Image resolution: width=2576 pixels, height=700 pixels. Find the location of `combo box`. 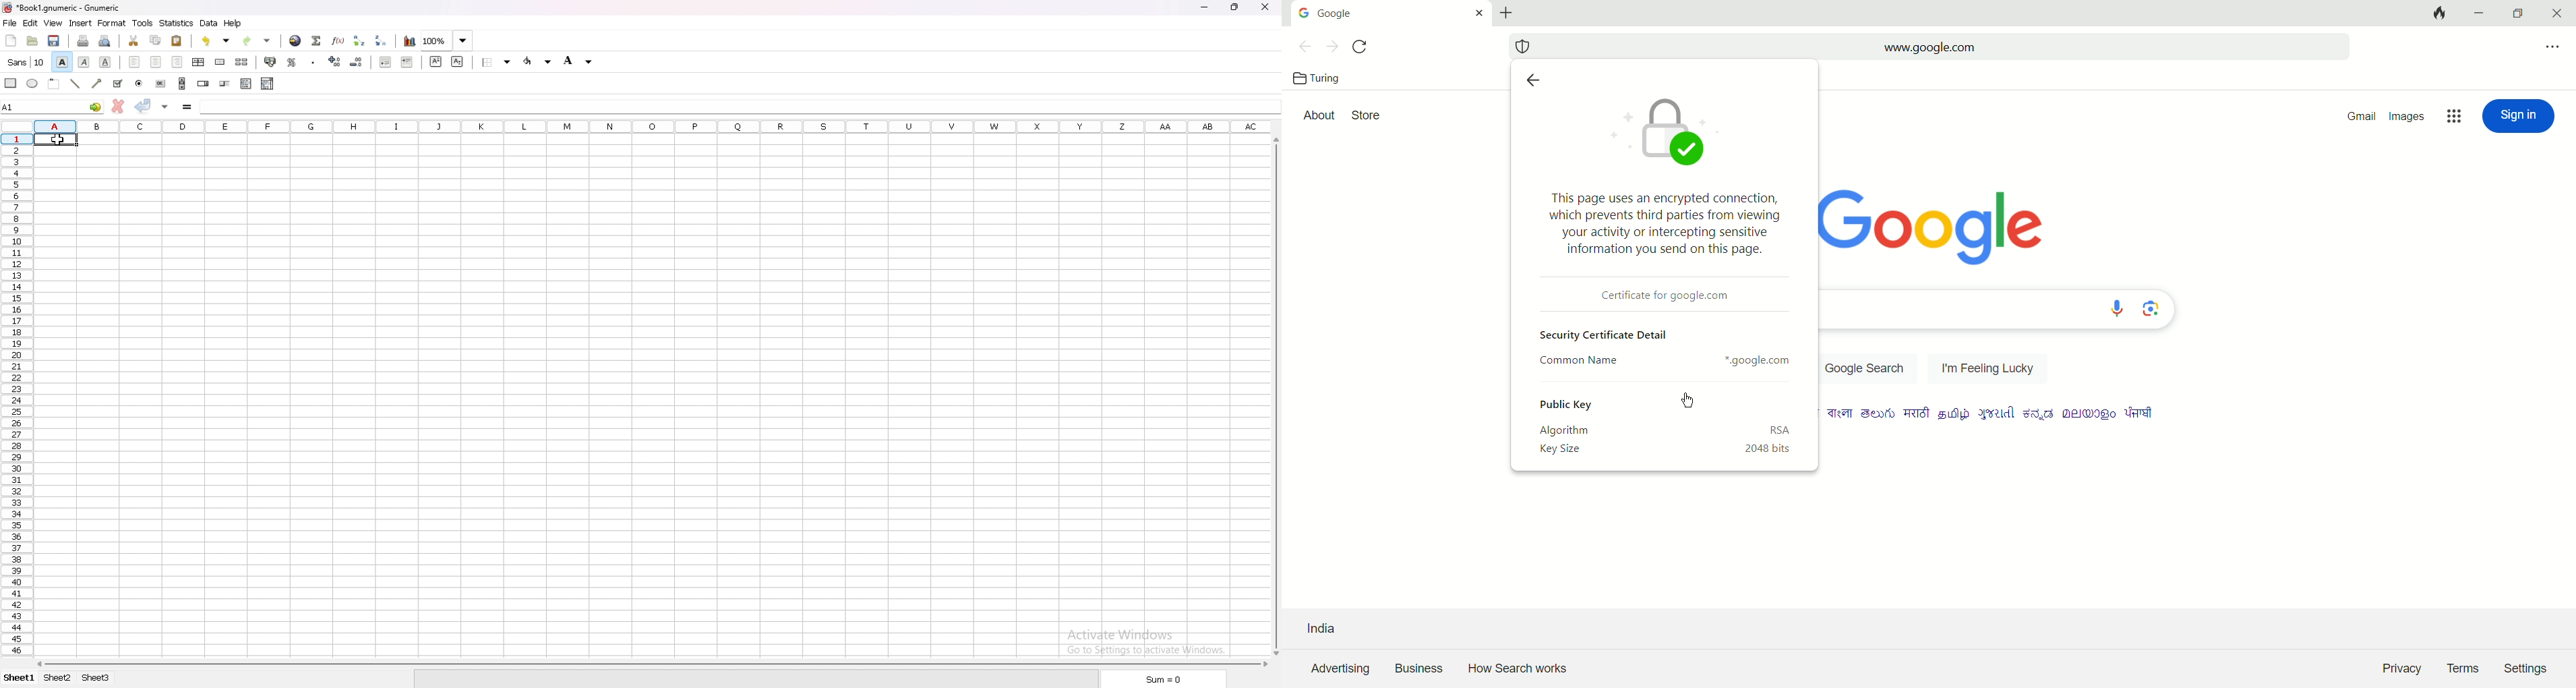

combo box is located at coordinates (267, 84).